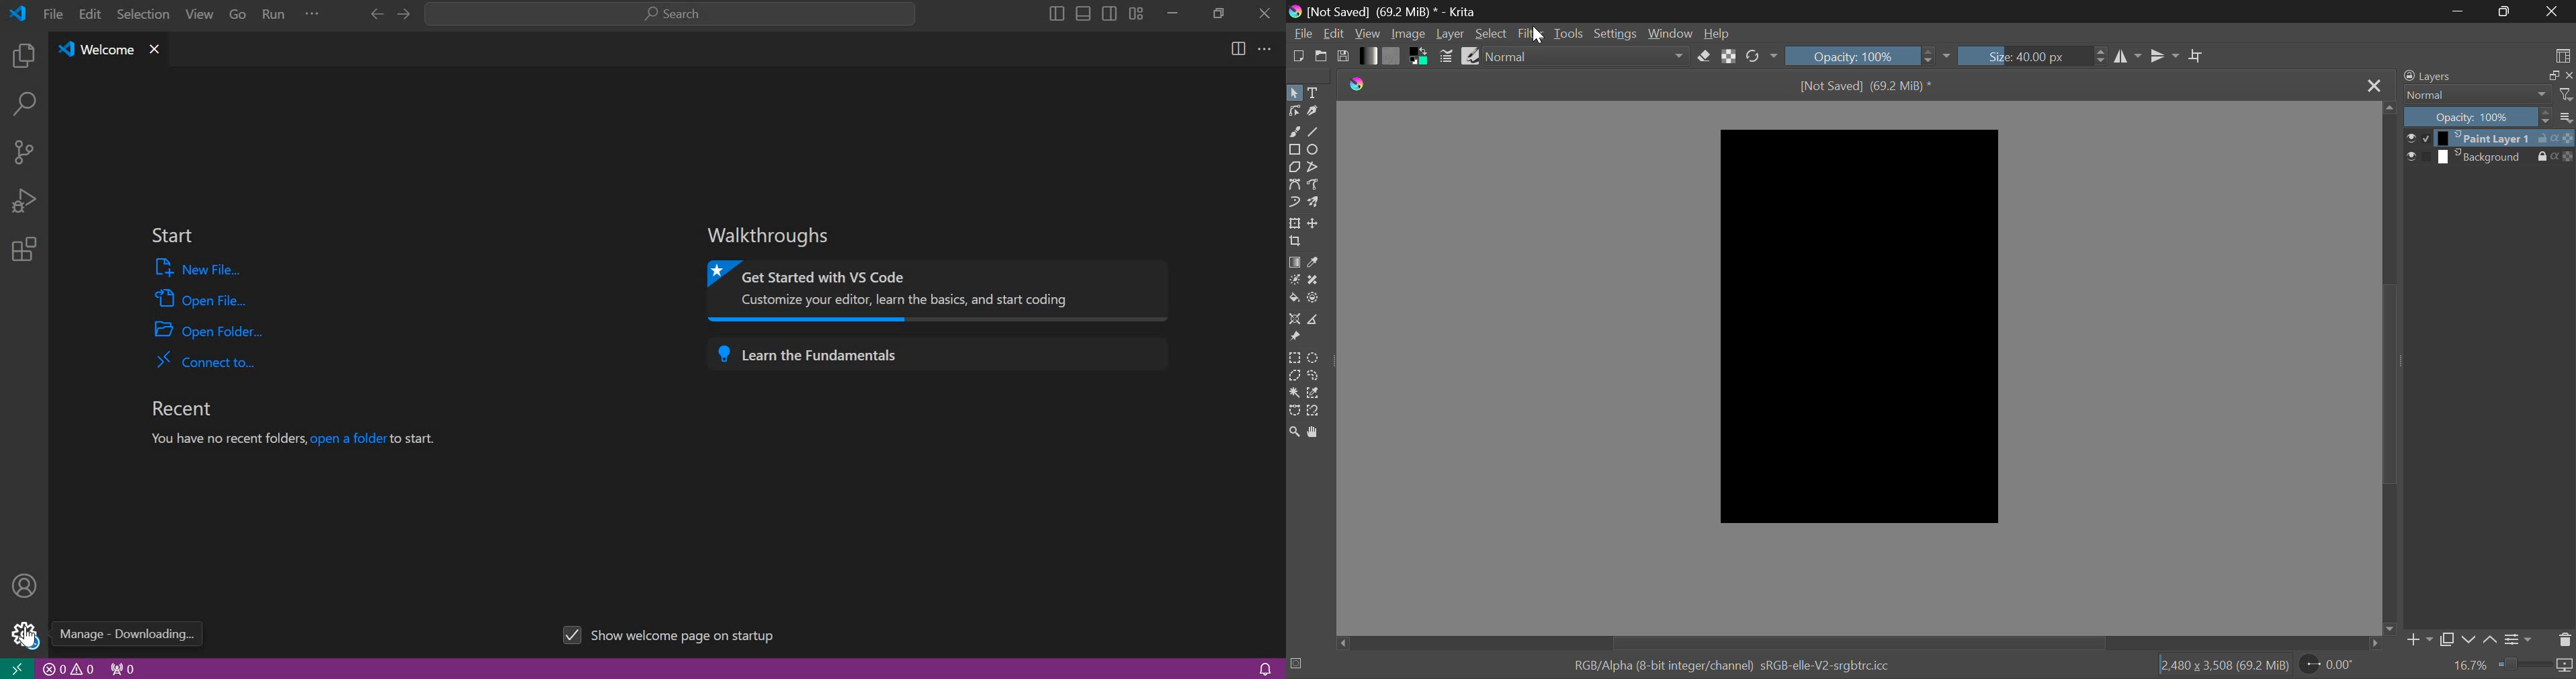 Image resolution: width=2576 pixels, height=700 pixels. I want to click on Vertical Mirror Flip, so click(2129, 56).